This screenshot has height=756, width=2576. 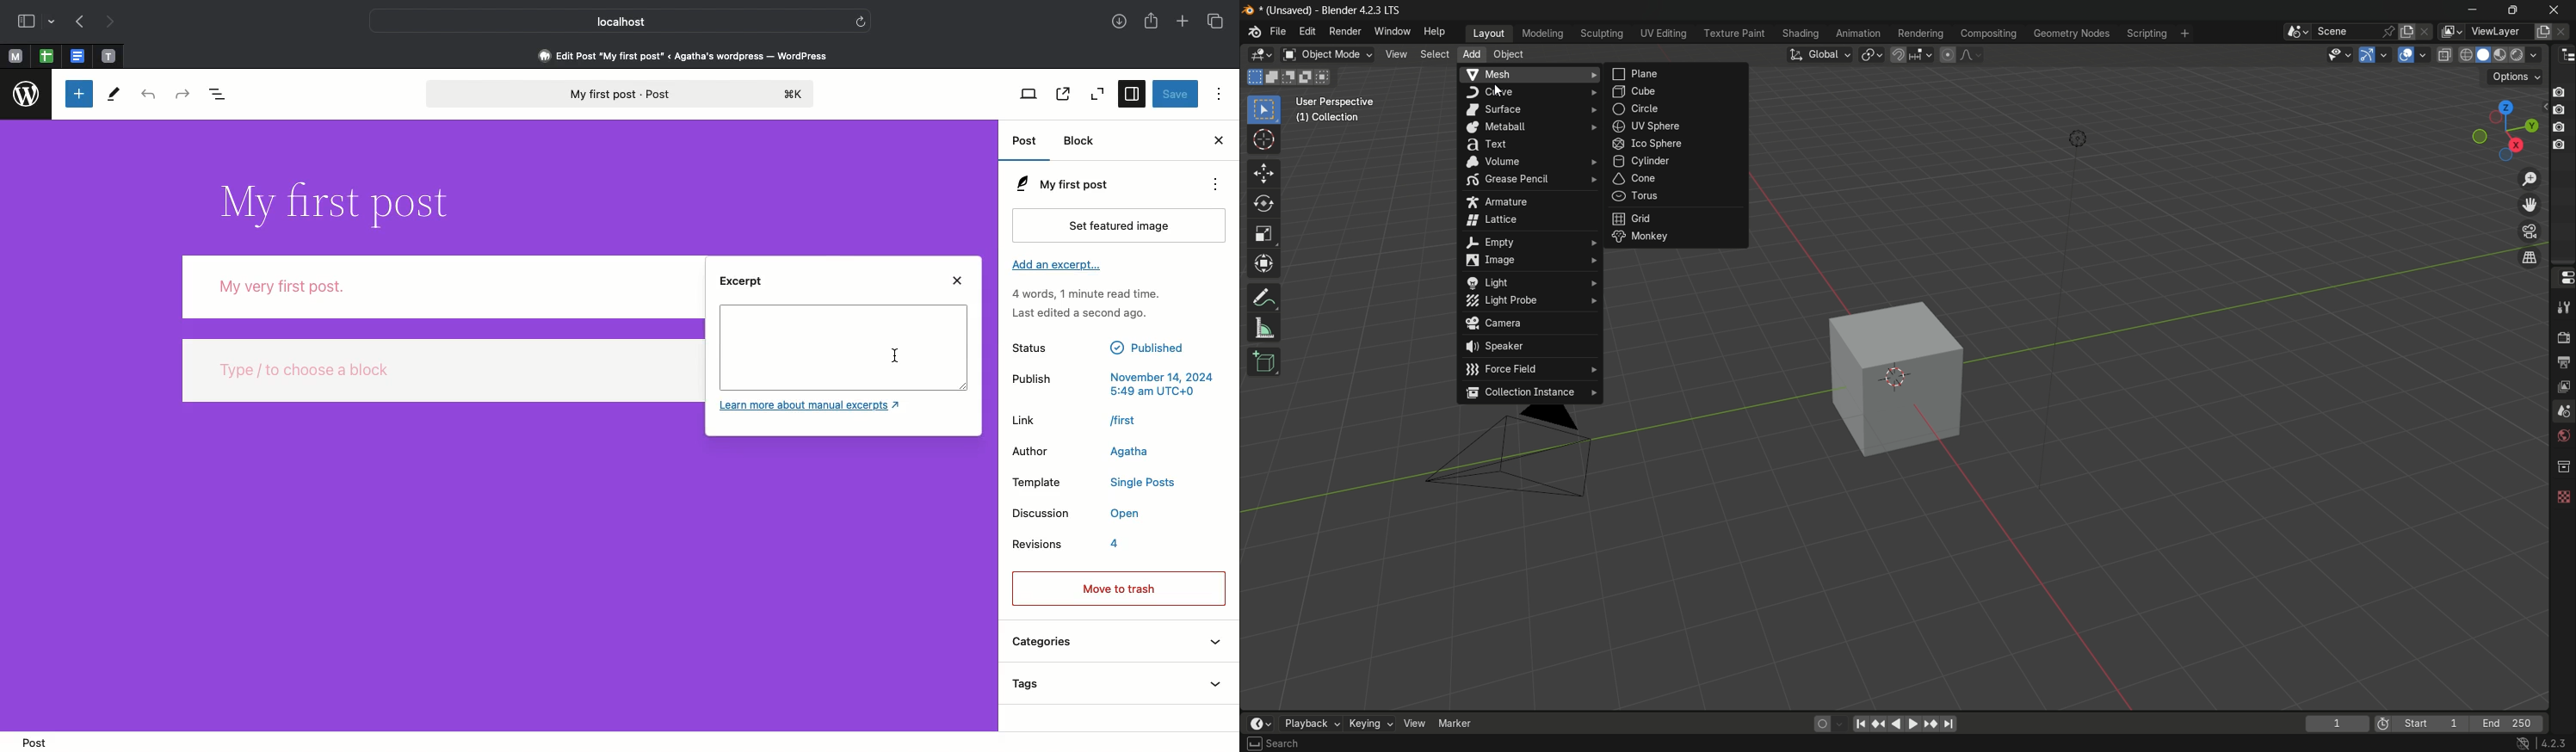 What do you see at coordinates (1971, 55) in the screenshot?
I see `proportional editing falloff` at bounding box center [1971, 55].